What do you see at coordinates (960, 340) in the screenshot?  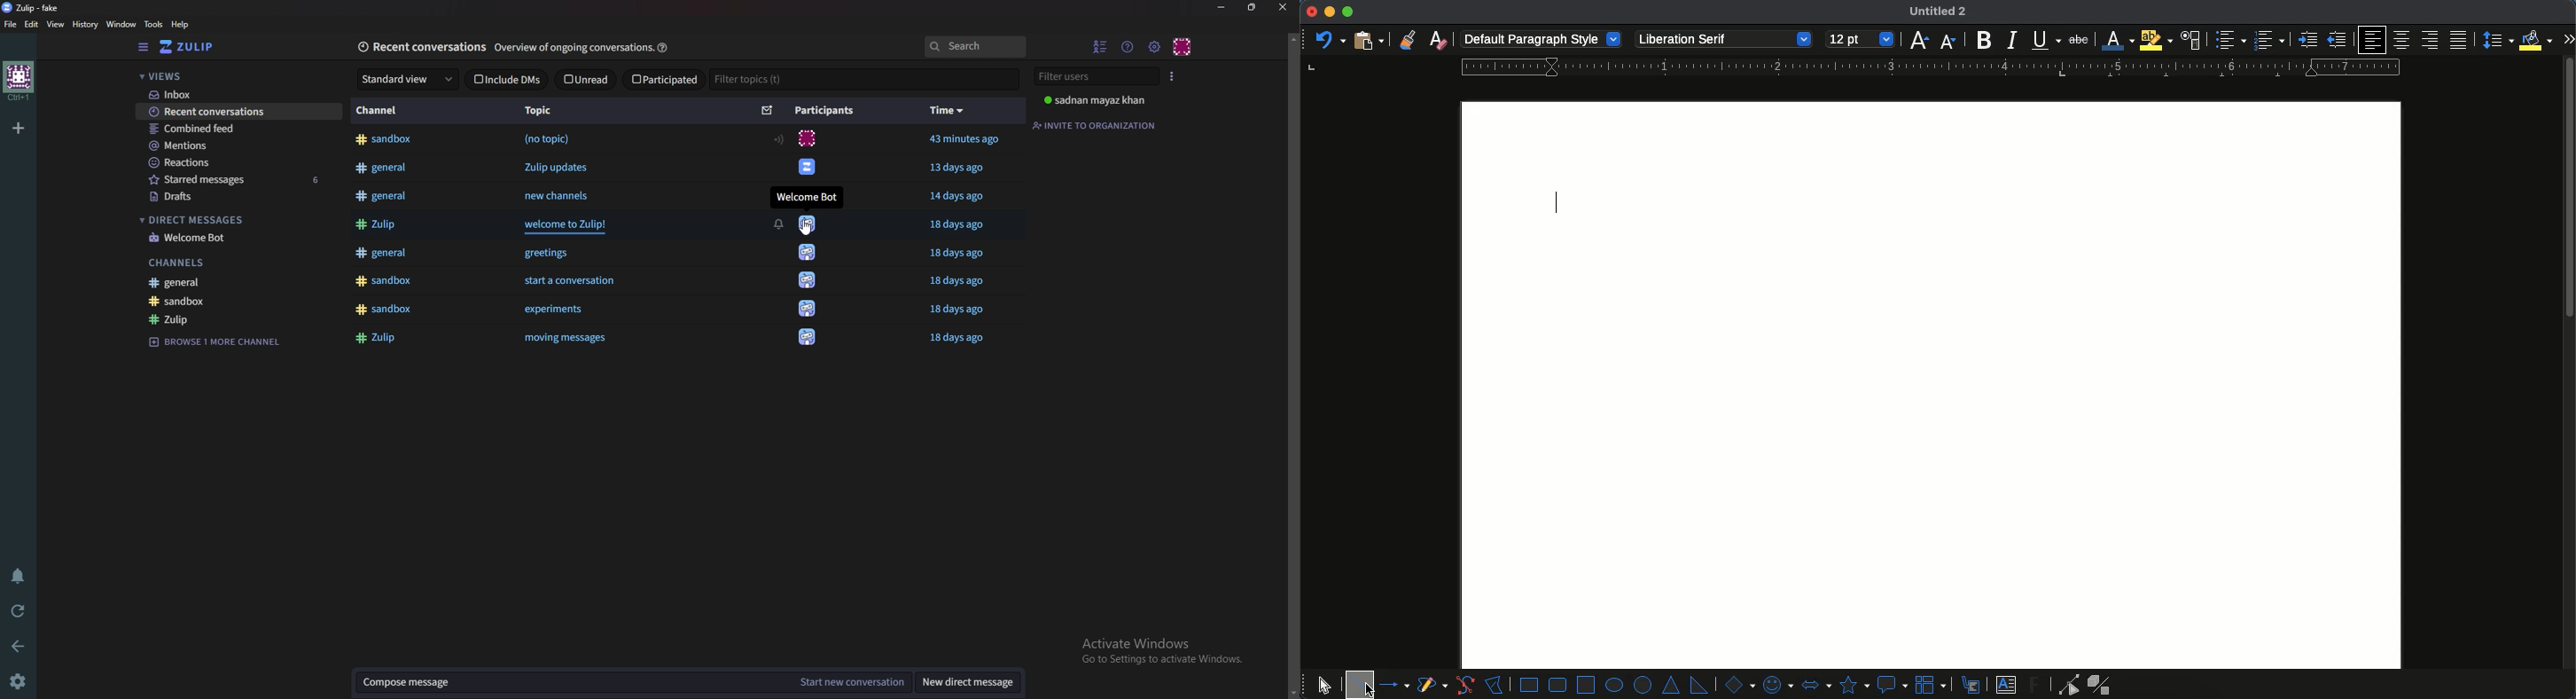 I see `18 days ago` at bounding box center [960, 340].